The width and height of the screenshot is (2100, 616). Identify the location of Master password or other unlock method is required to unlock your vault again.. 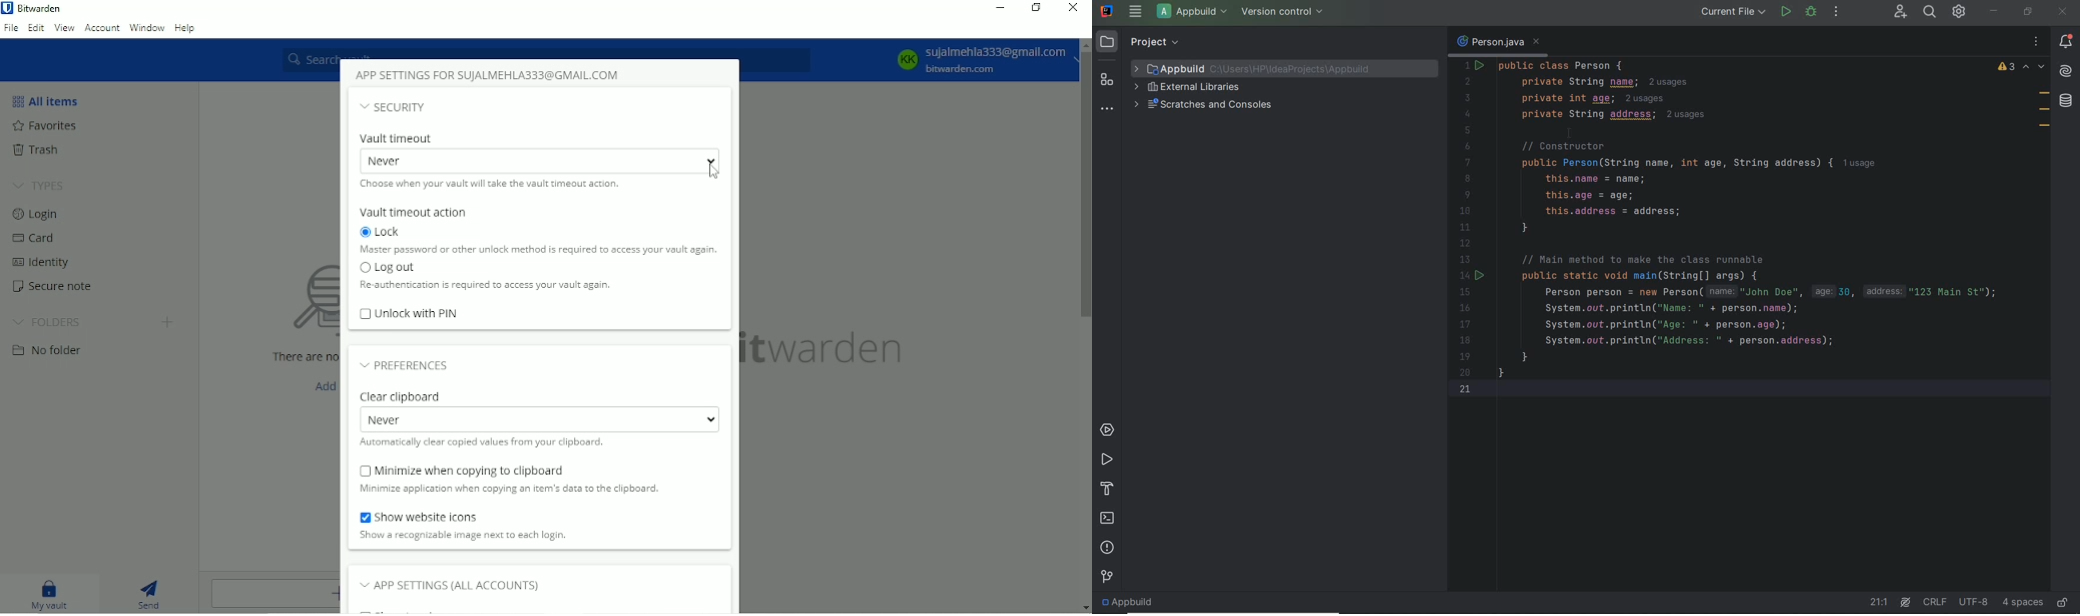
(538, 252).